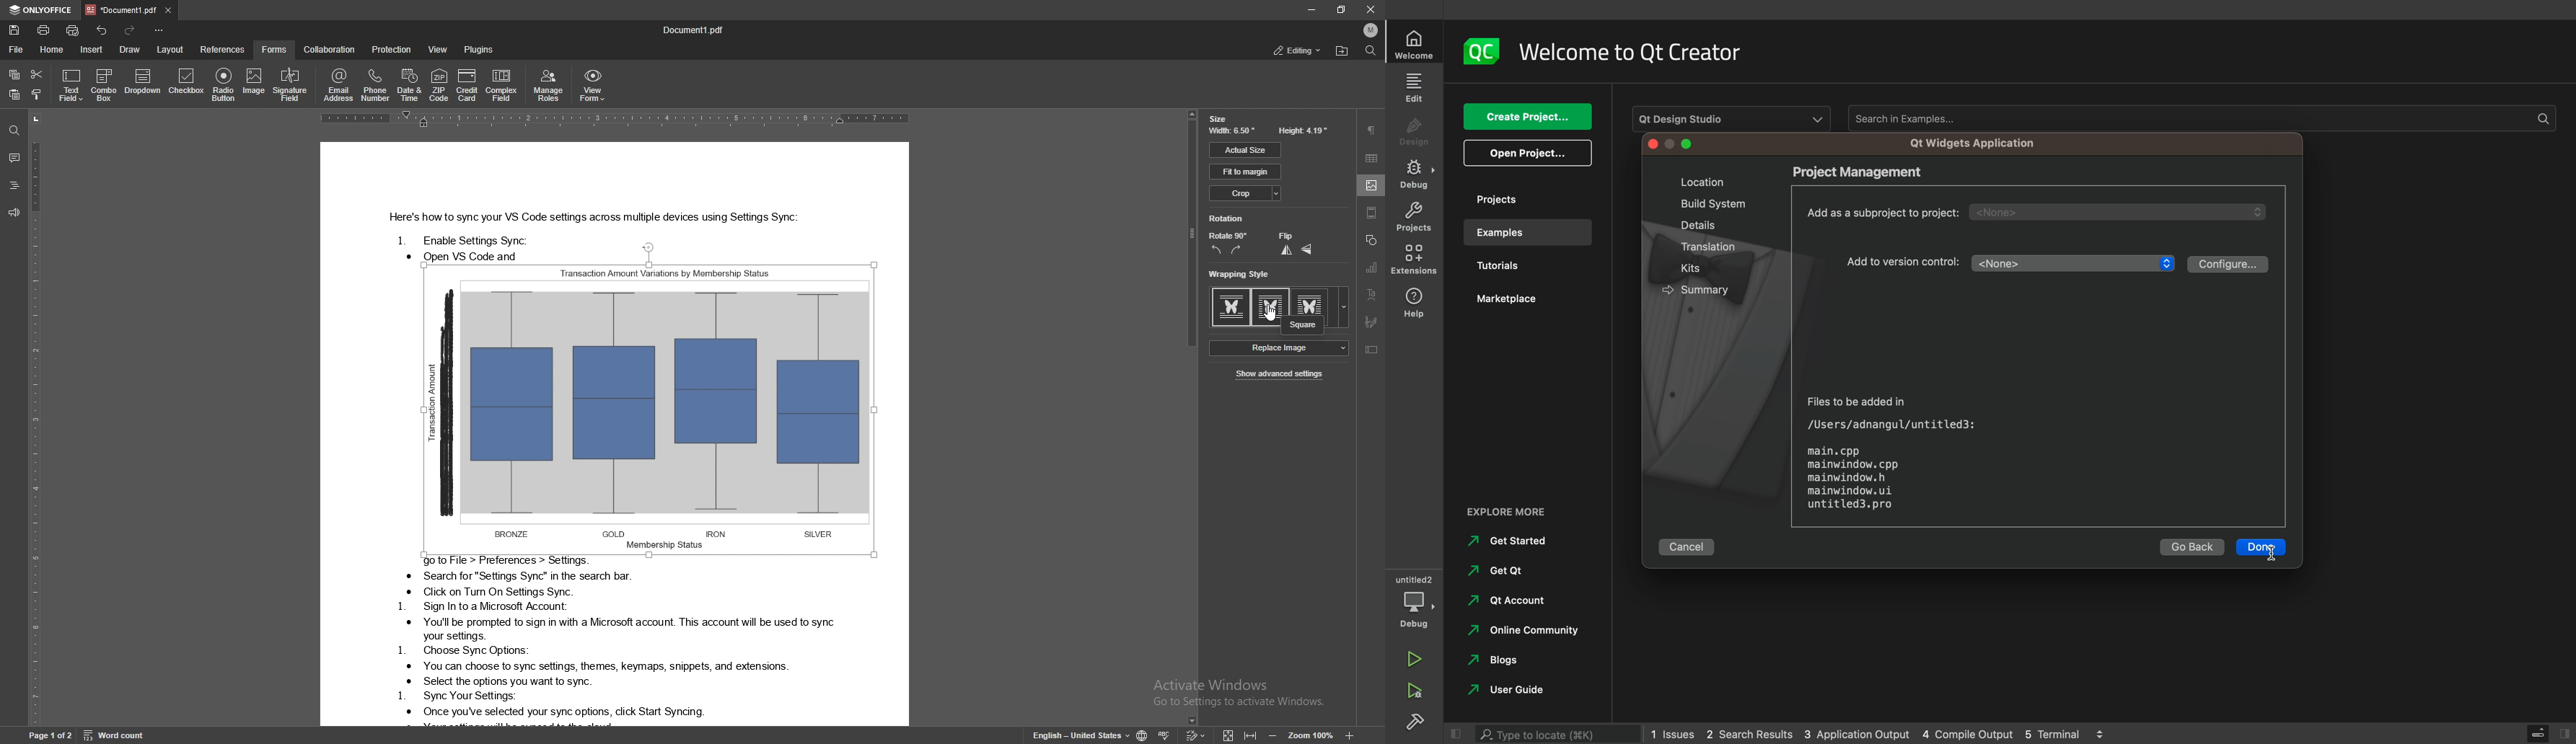 The width and height of the screenshot is (2576, 756). I want to click on open, so click(1528, 153).